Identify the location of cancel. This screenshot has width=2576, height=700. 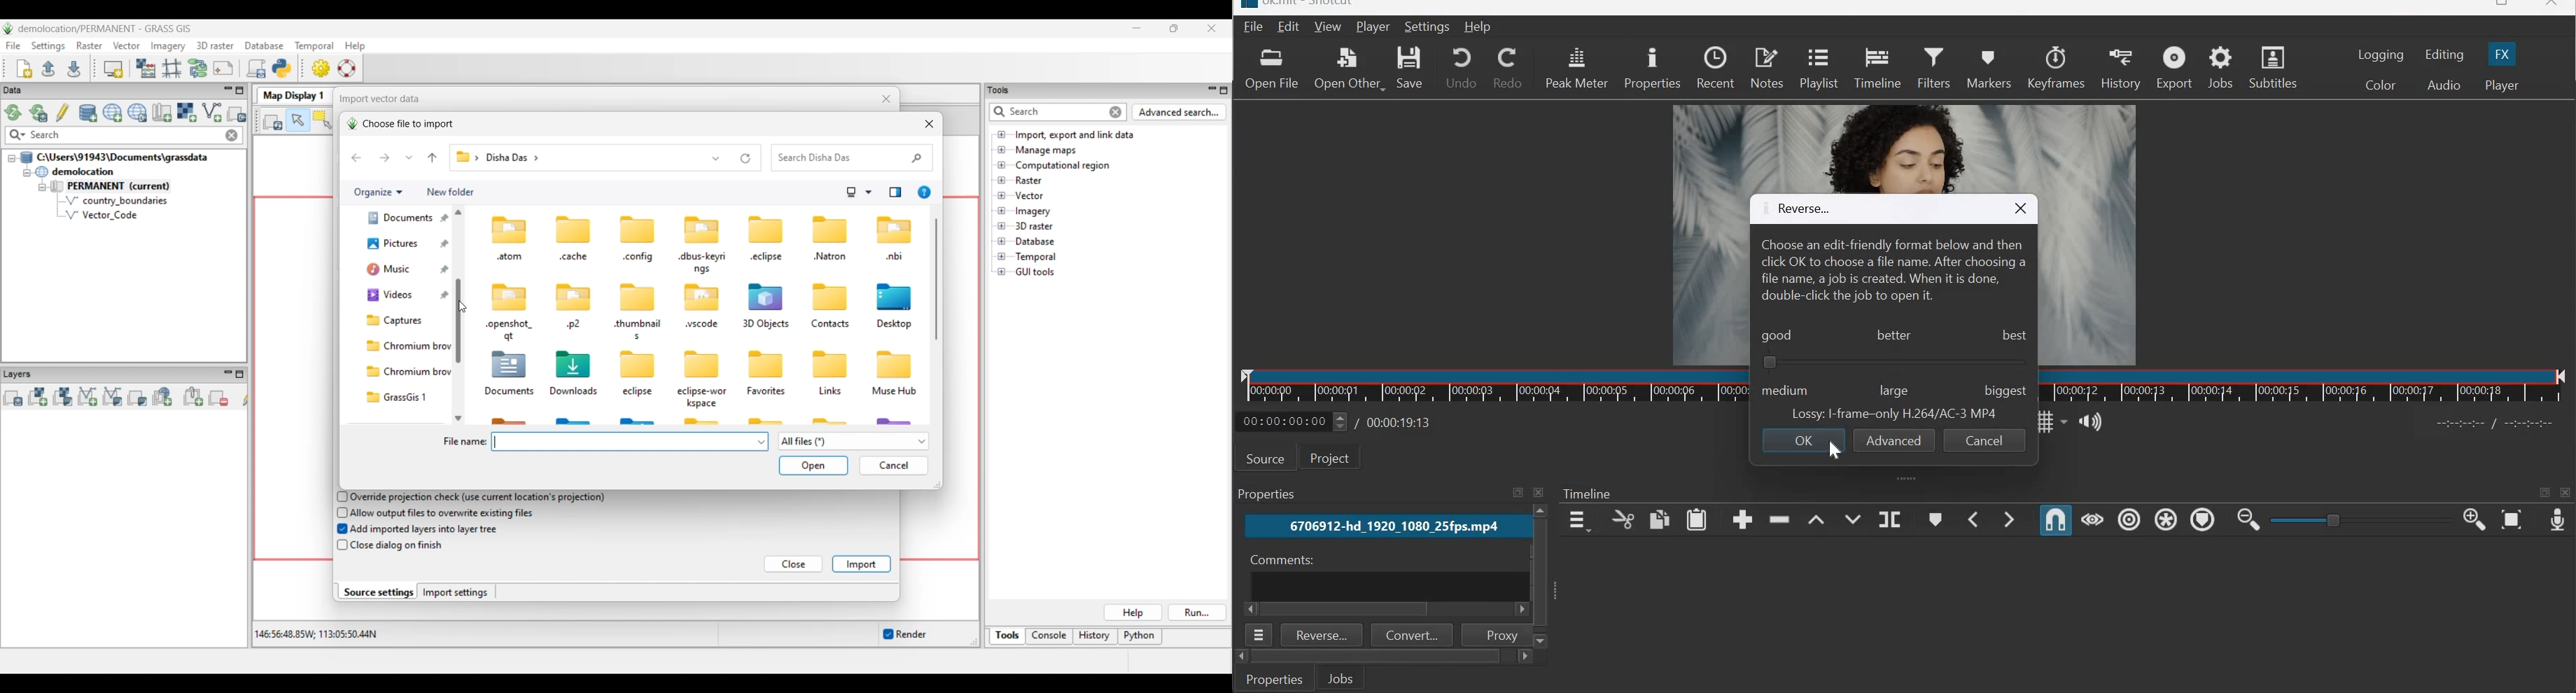
(1983, 440).